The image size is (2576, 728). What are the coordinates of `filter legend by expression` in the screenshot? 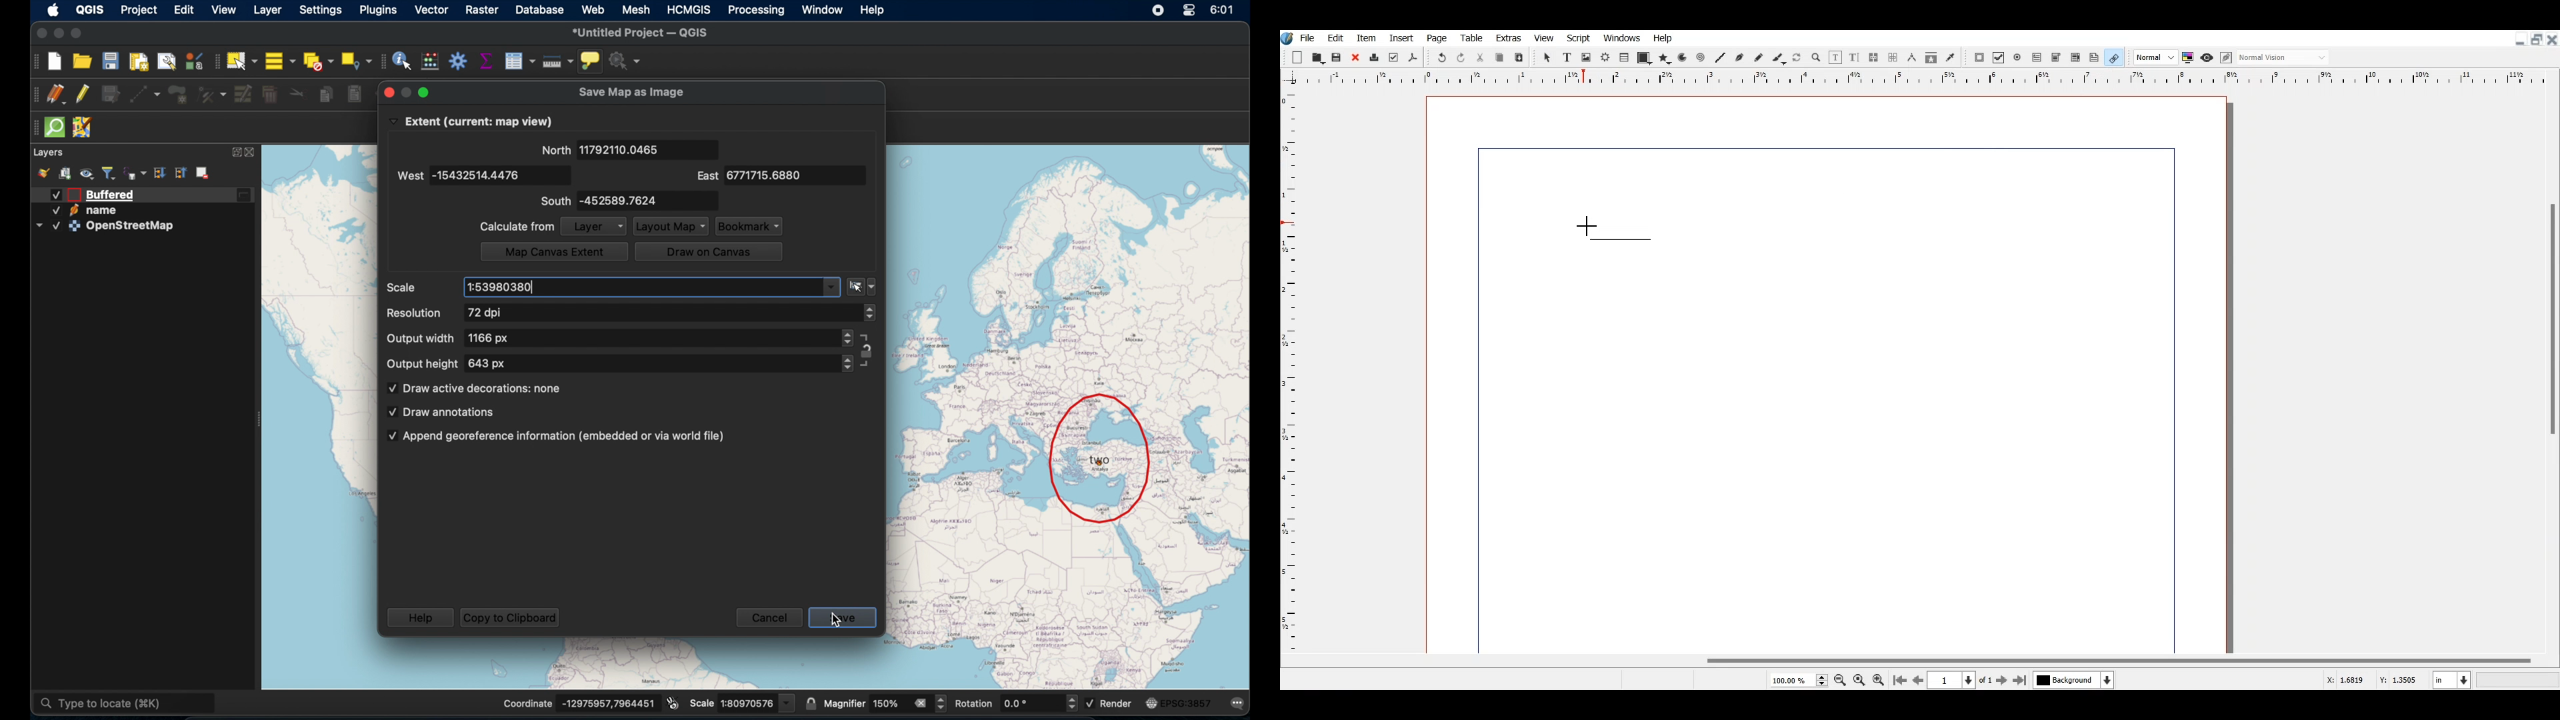 It's located at (135, 171).